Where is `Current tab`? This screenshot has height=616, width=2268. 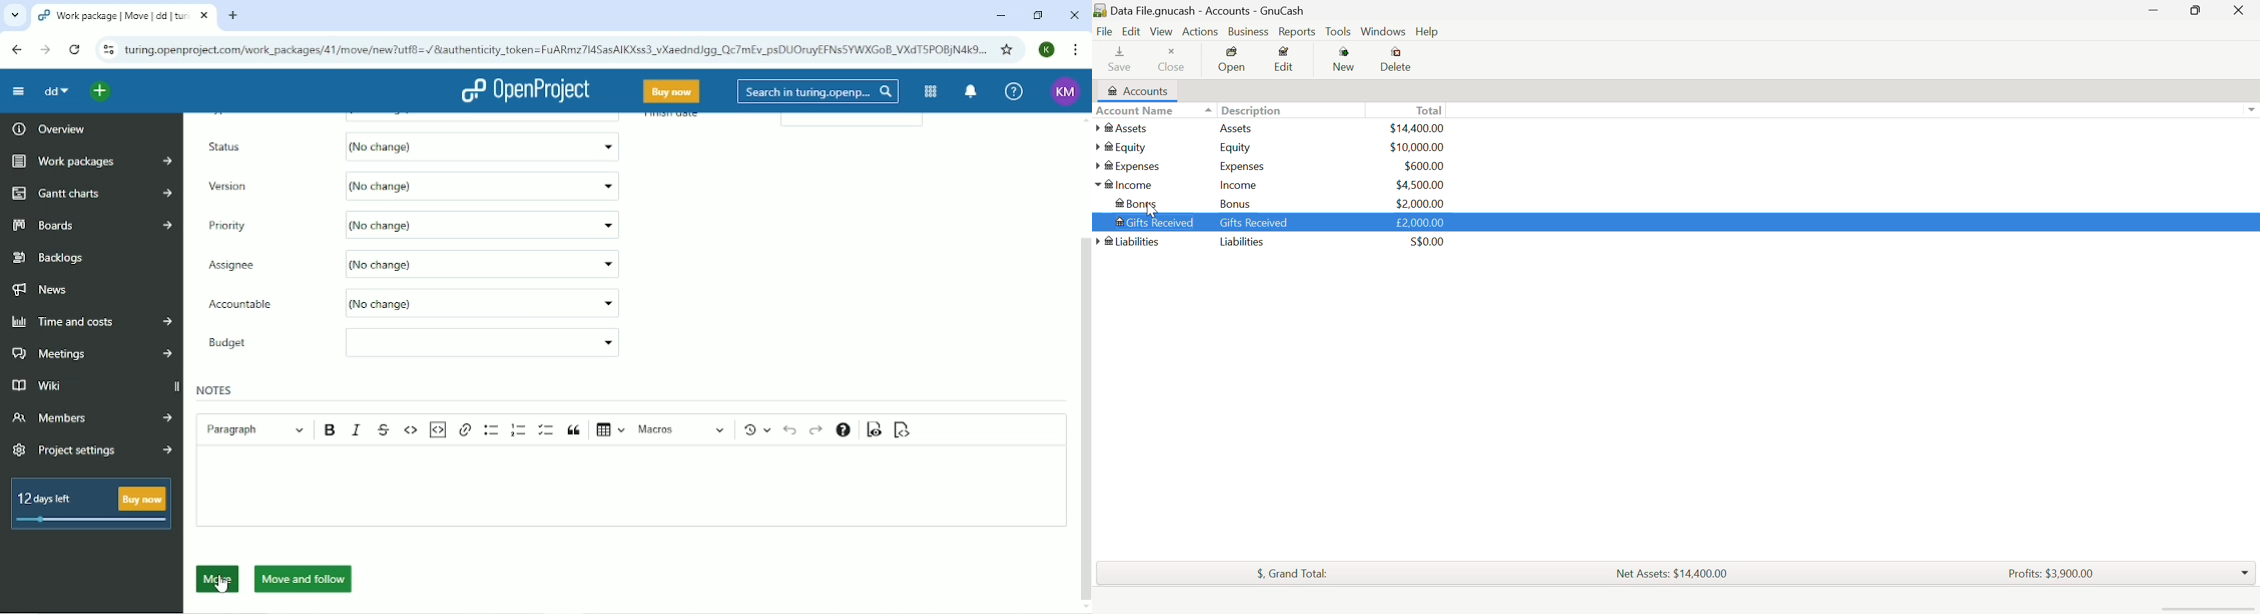 Current tab is located at coordinates (122, 16).